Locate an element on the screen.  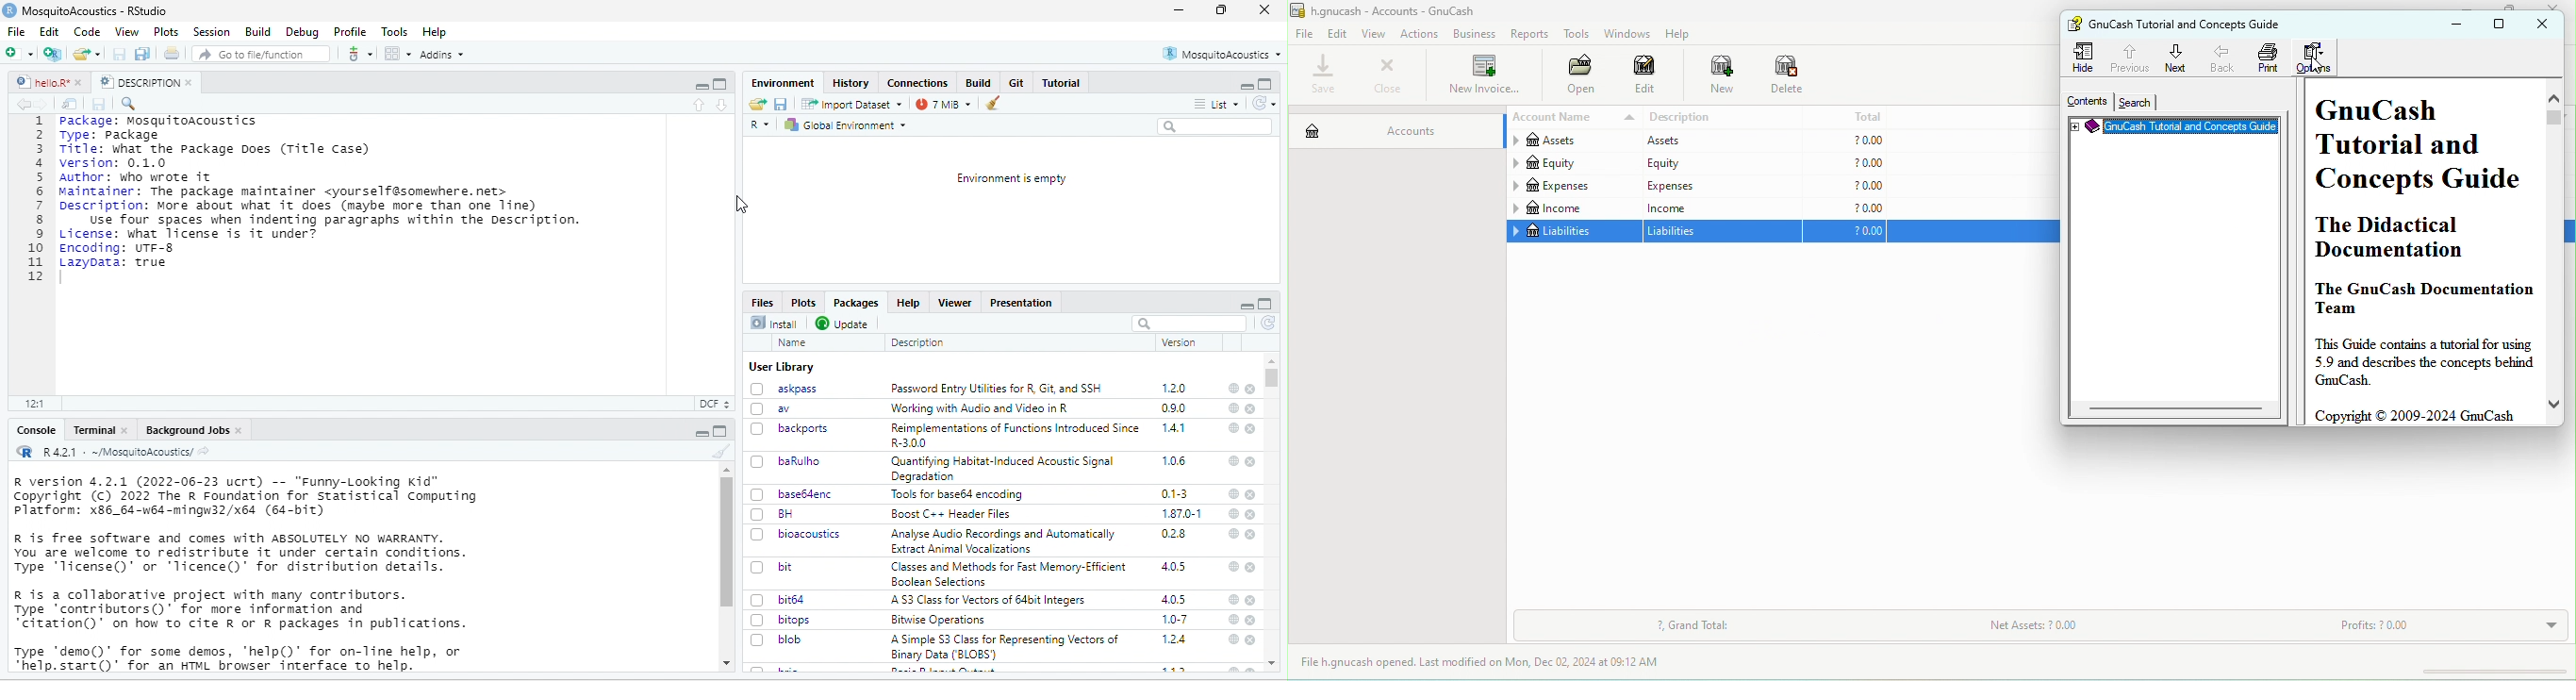
close is located at coordinates (1252, 462).